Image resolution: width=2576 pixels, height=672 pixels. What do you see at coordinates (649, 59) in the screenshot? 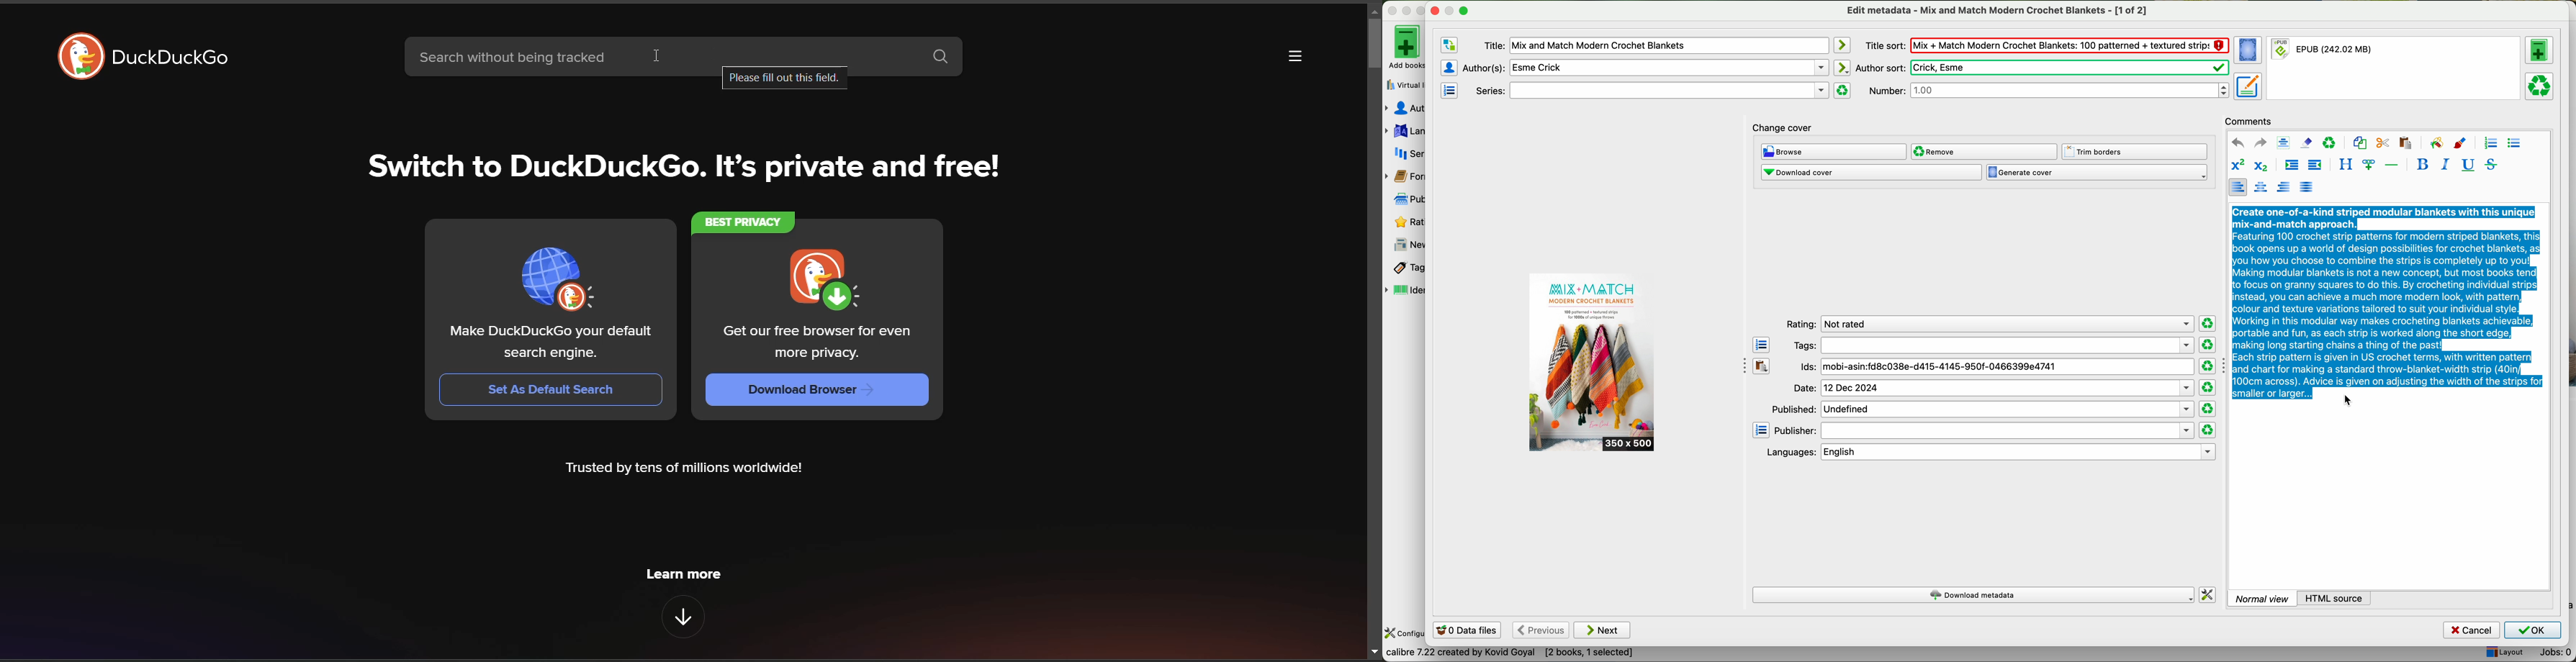
I see `search bar` at bounding box center [649, 59].